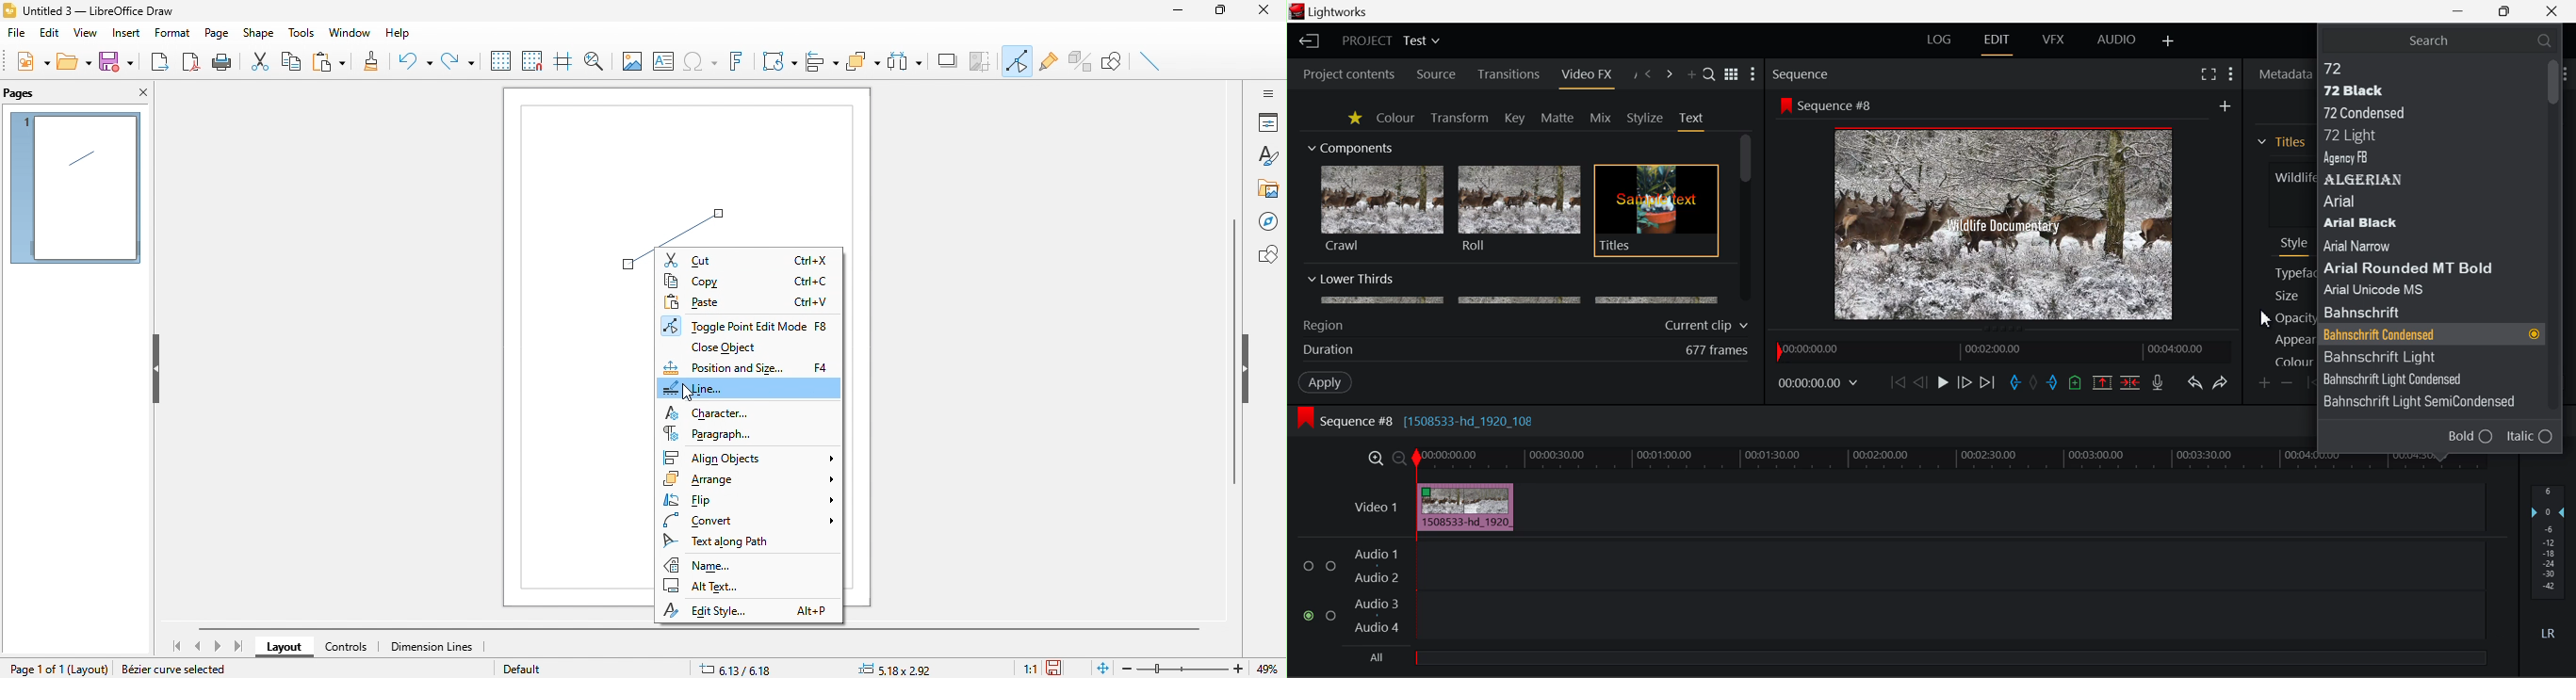 The height and width of the screenshot is (700, 2576). I want to click on new, so click(30, 64).